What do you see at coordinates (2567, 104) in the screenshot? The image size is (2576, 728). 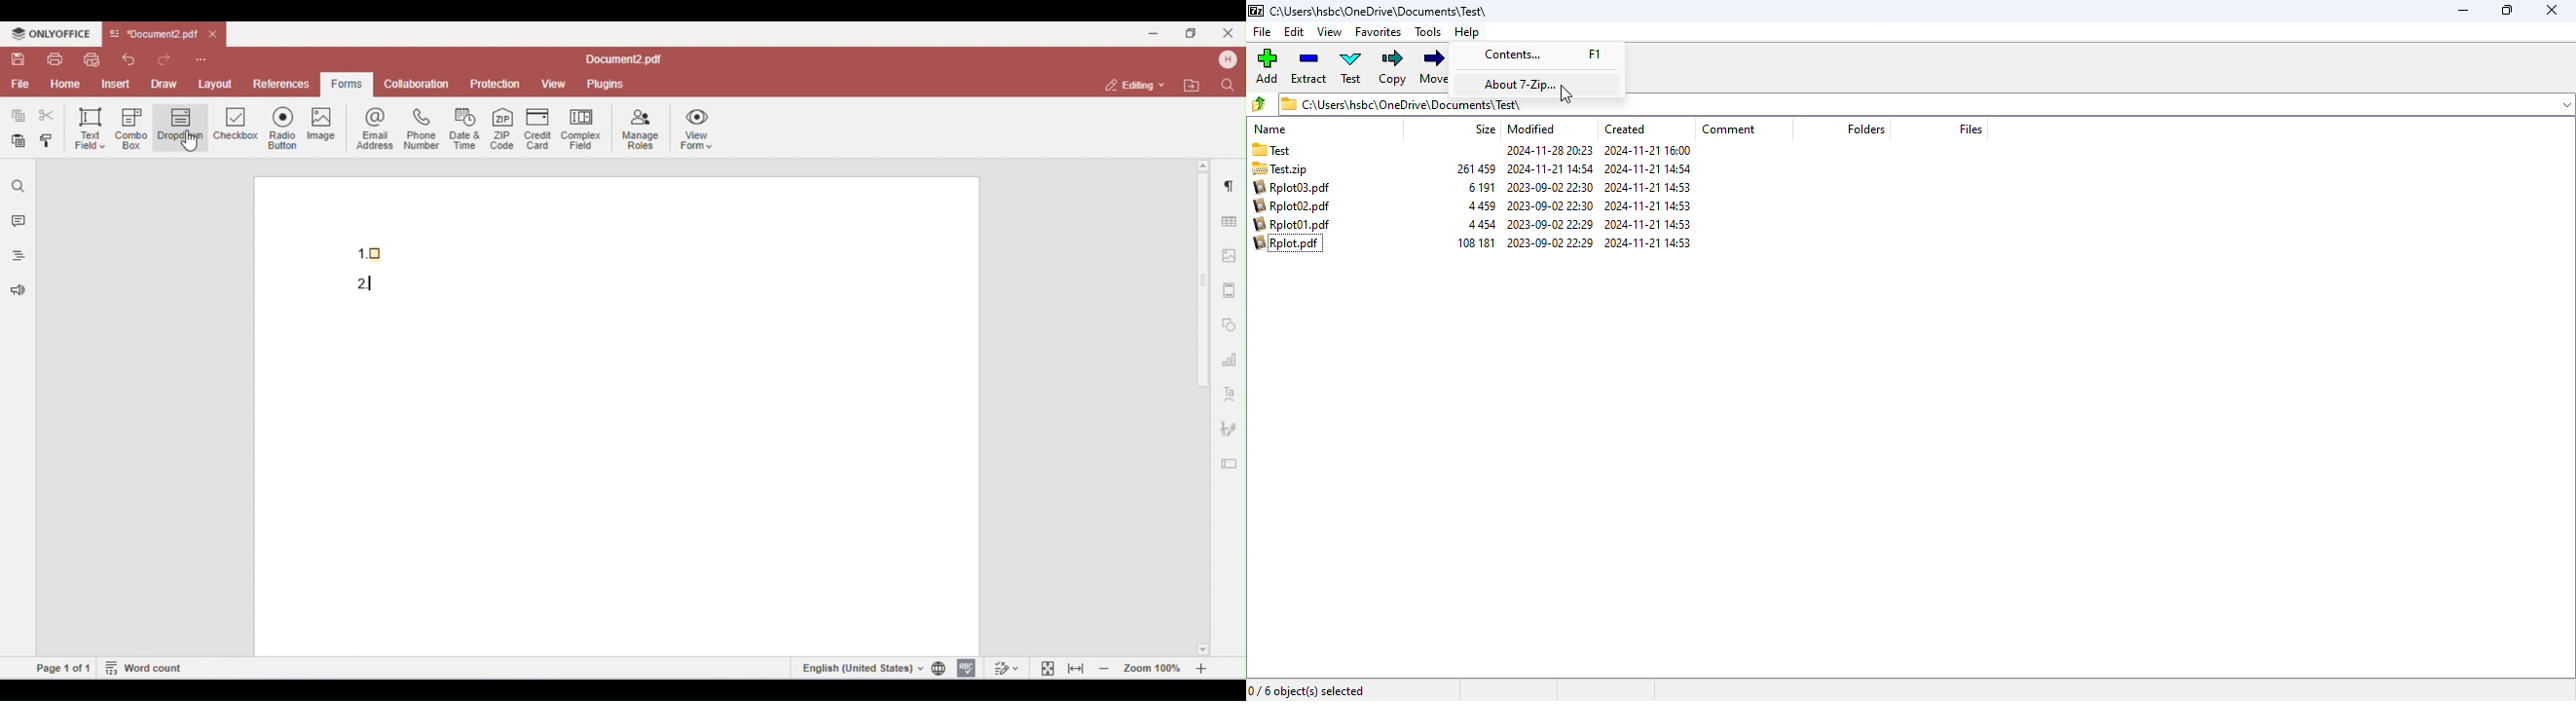 I see `drop down` at bounding box center [2567, 104].